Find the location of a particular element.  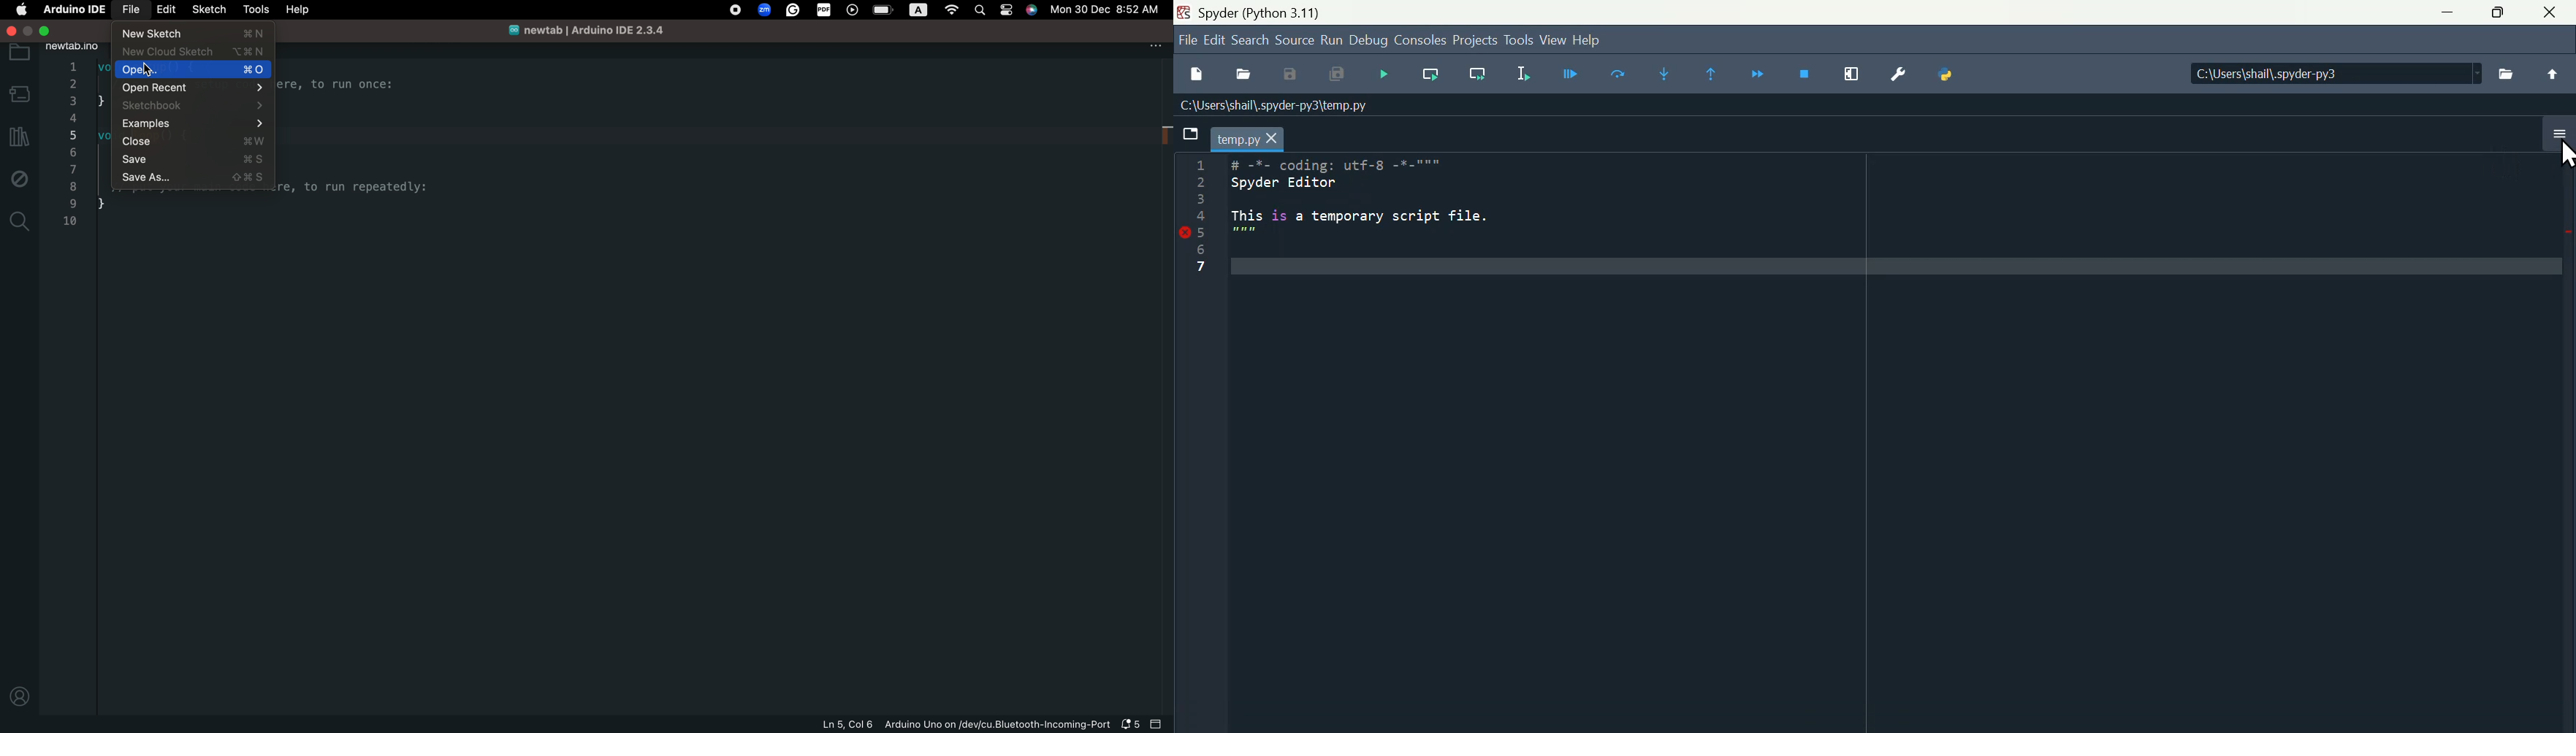

Maximise is located at coordinates (2497, 18).